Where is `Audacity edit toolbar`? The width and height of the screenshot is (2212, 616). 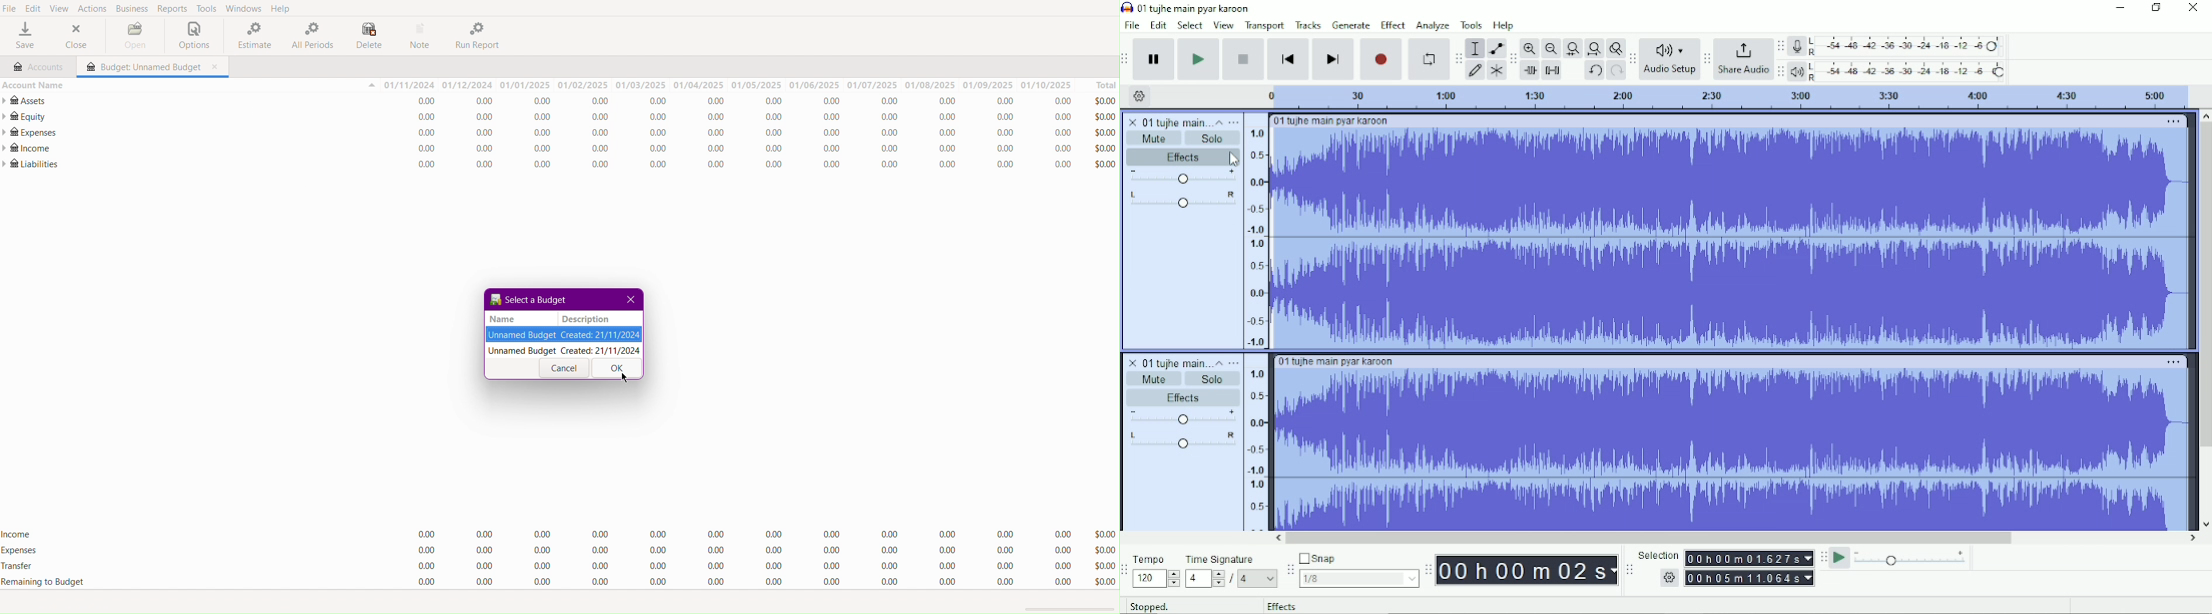
Audacity edit toolbar is located at coordinates (1512, 59).